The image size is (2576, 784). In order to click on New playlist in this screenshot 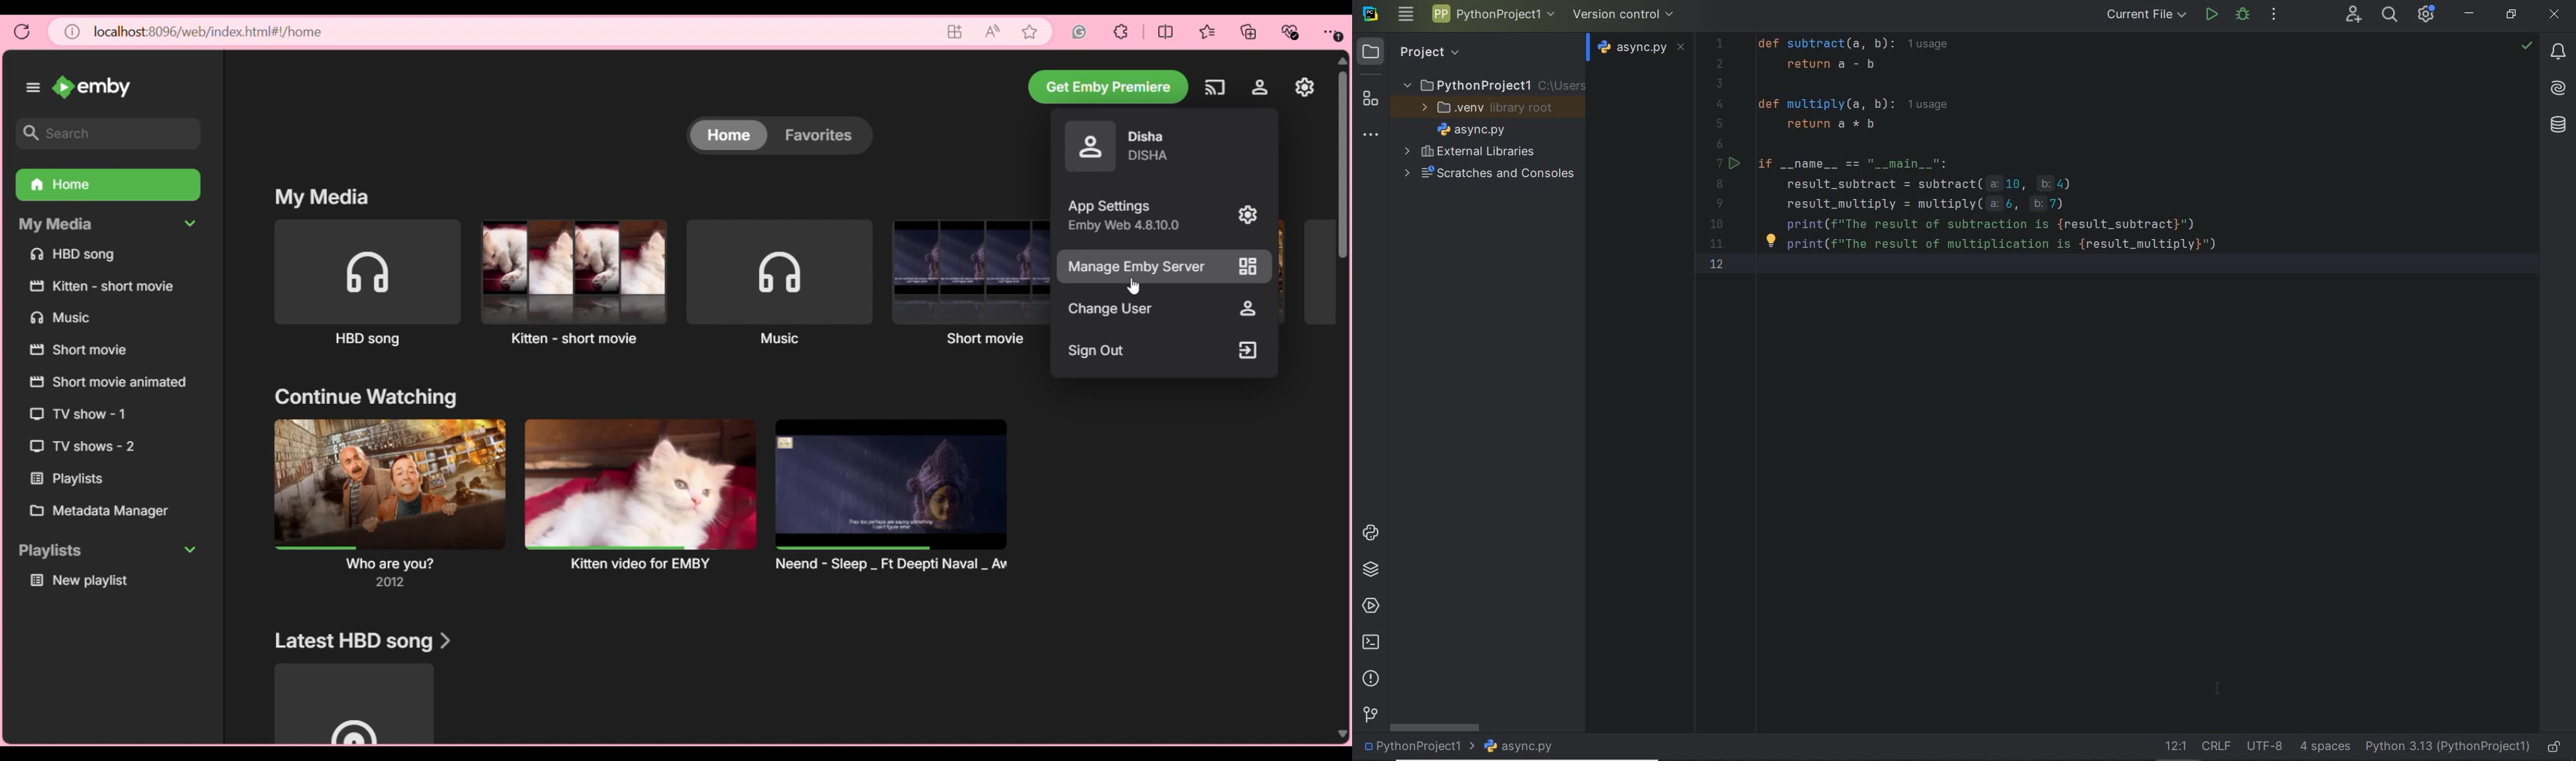, I will do `click(82, 583)`.